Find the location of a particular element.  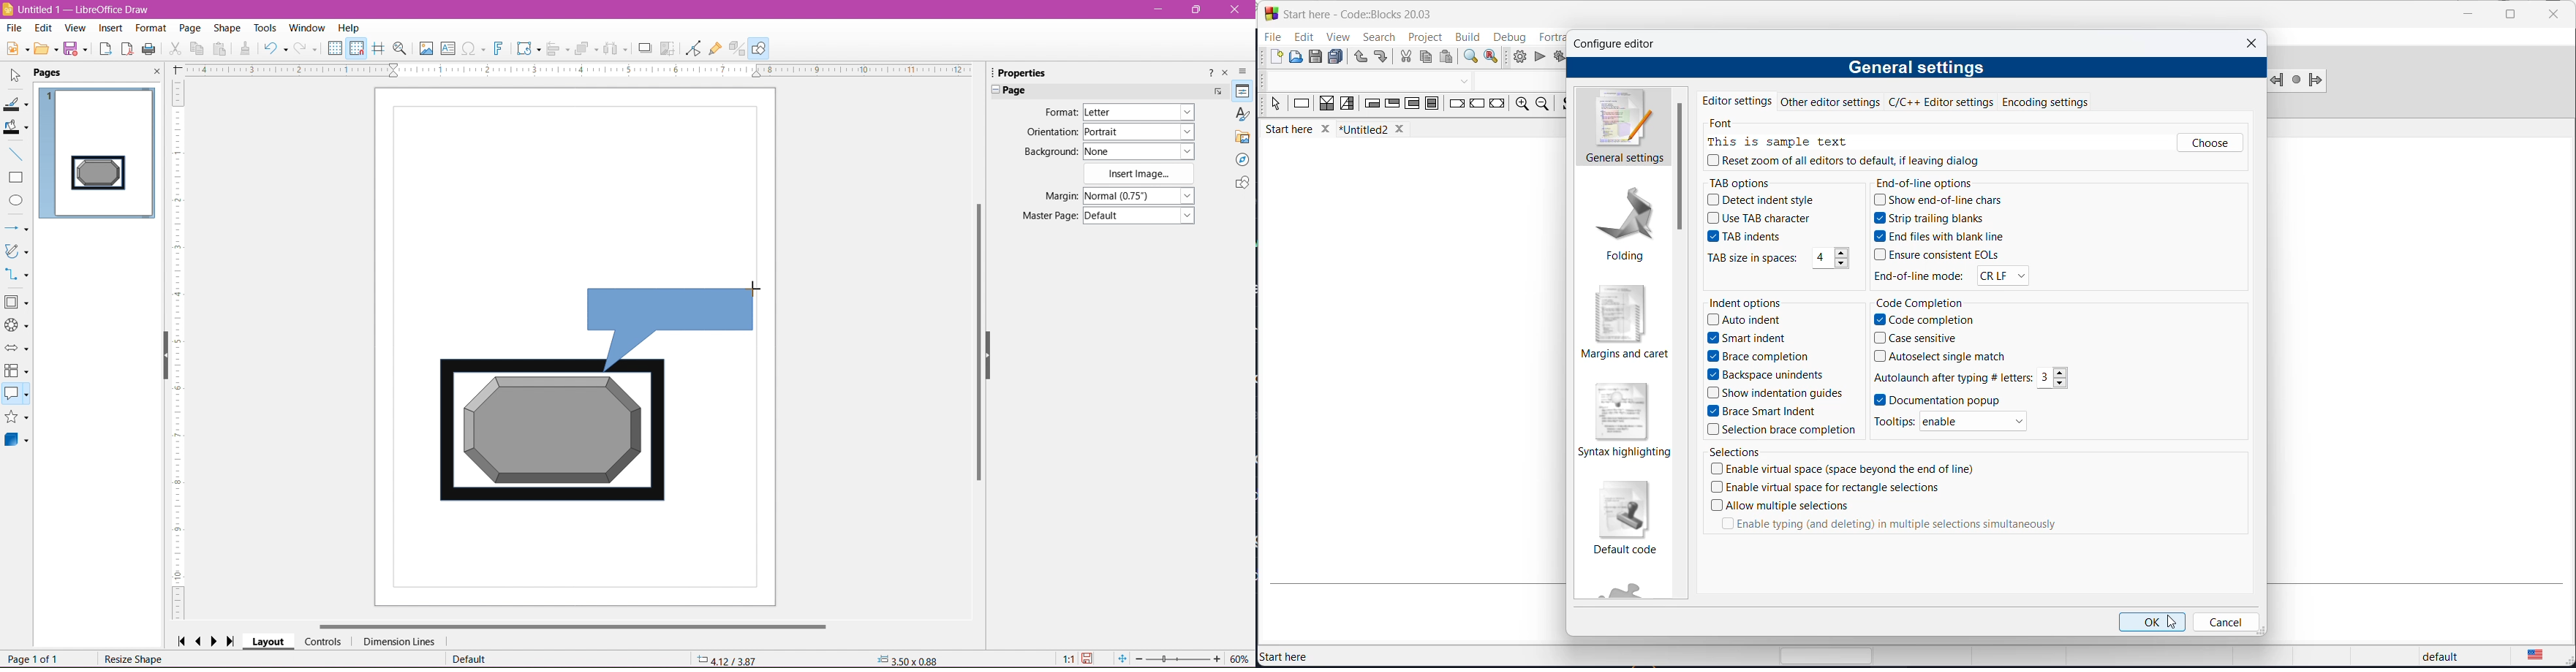

Page 1 of 1 is located at coordinates (36, 660).